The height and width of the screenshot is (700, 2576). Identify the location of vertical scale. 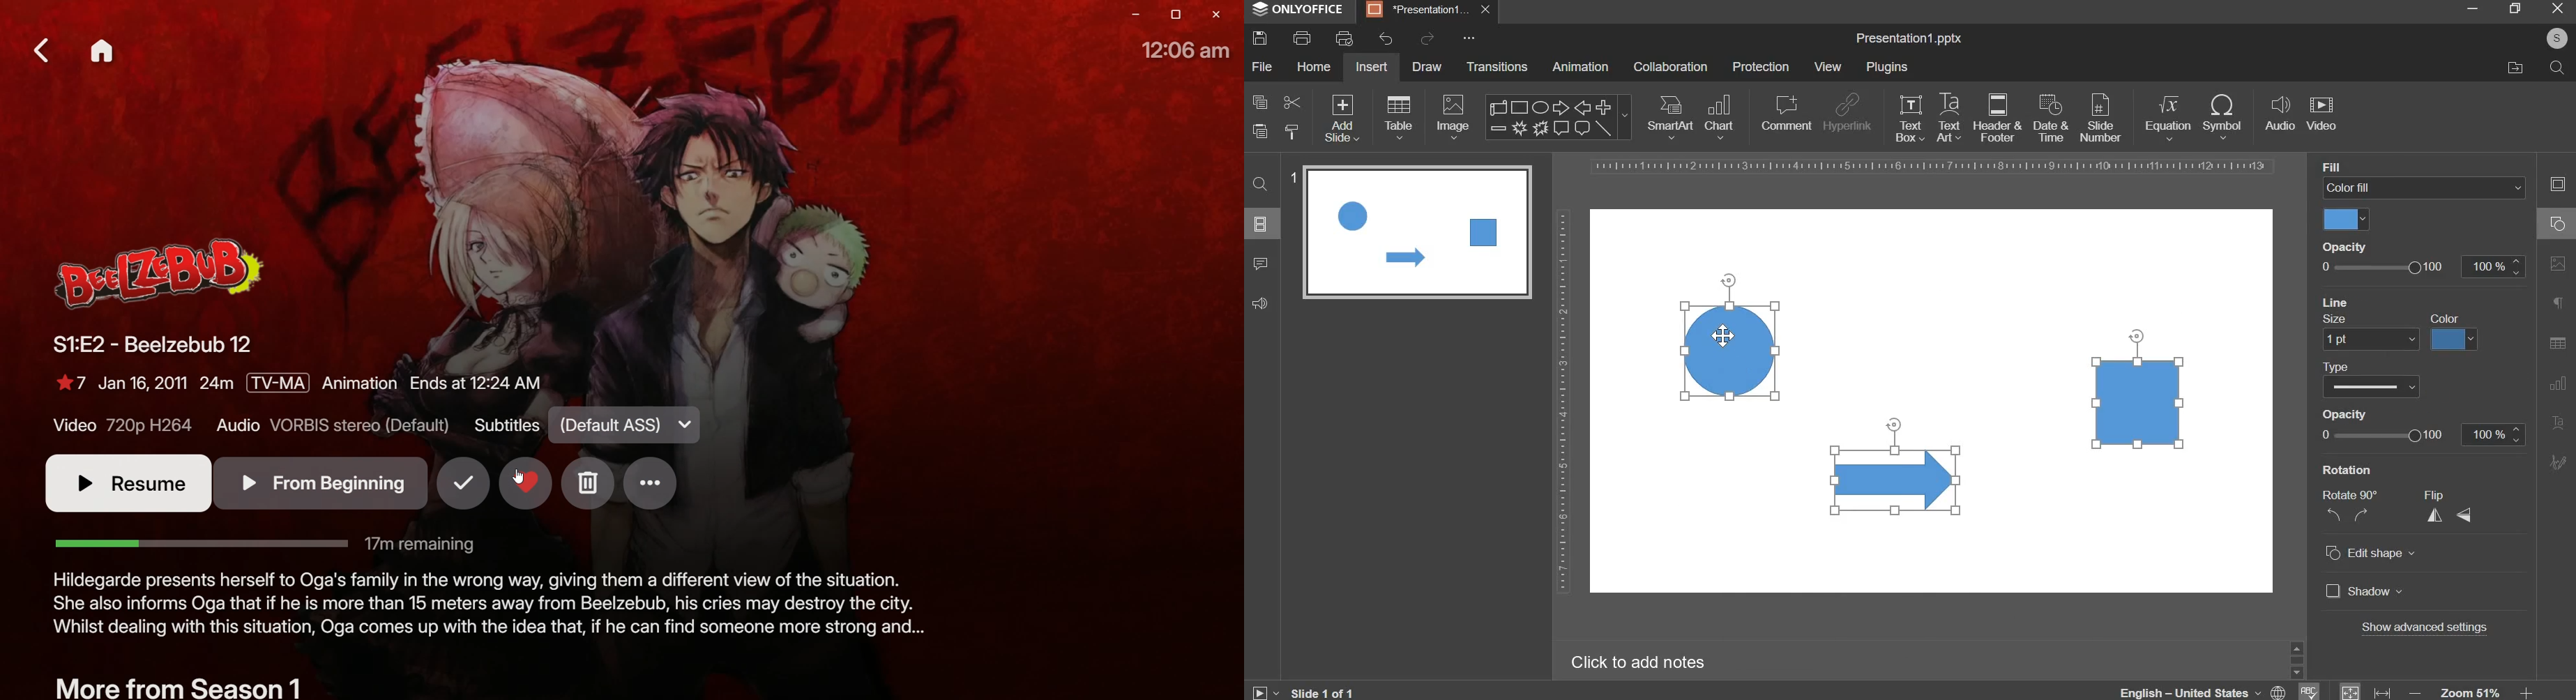
(1562, 401).